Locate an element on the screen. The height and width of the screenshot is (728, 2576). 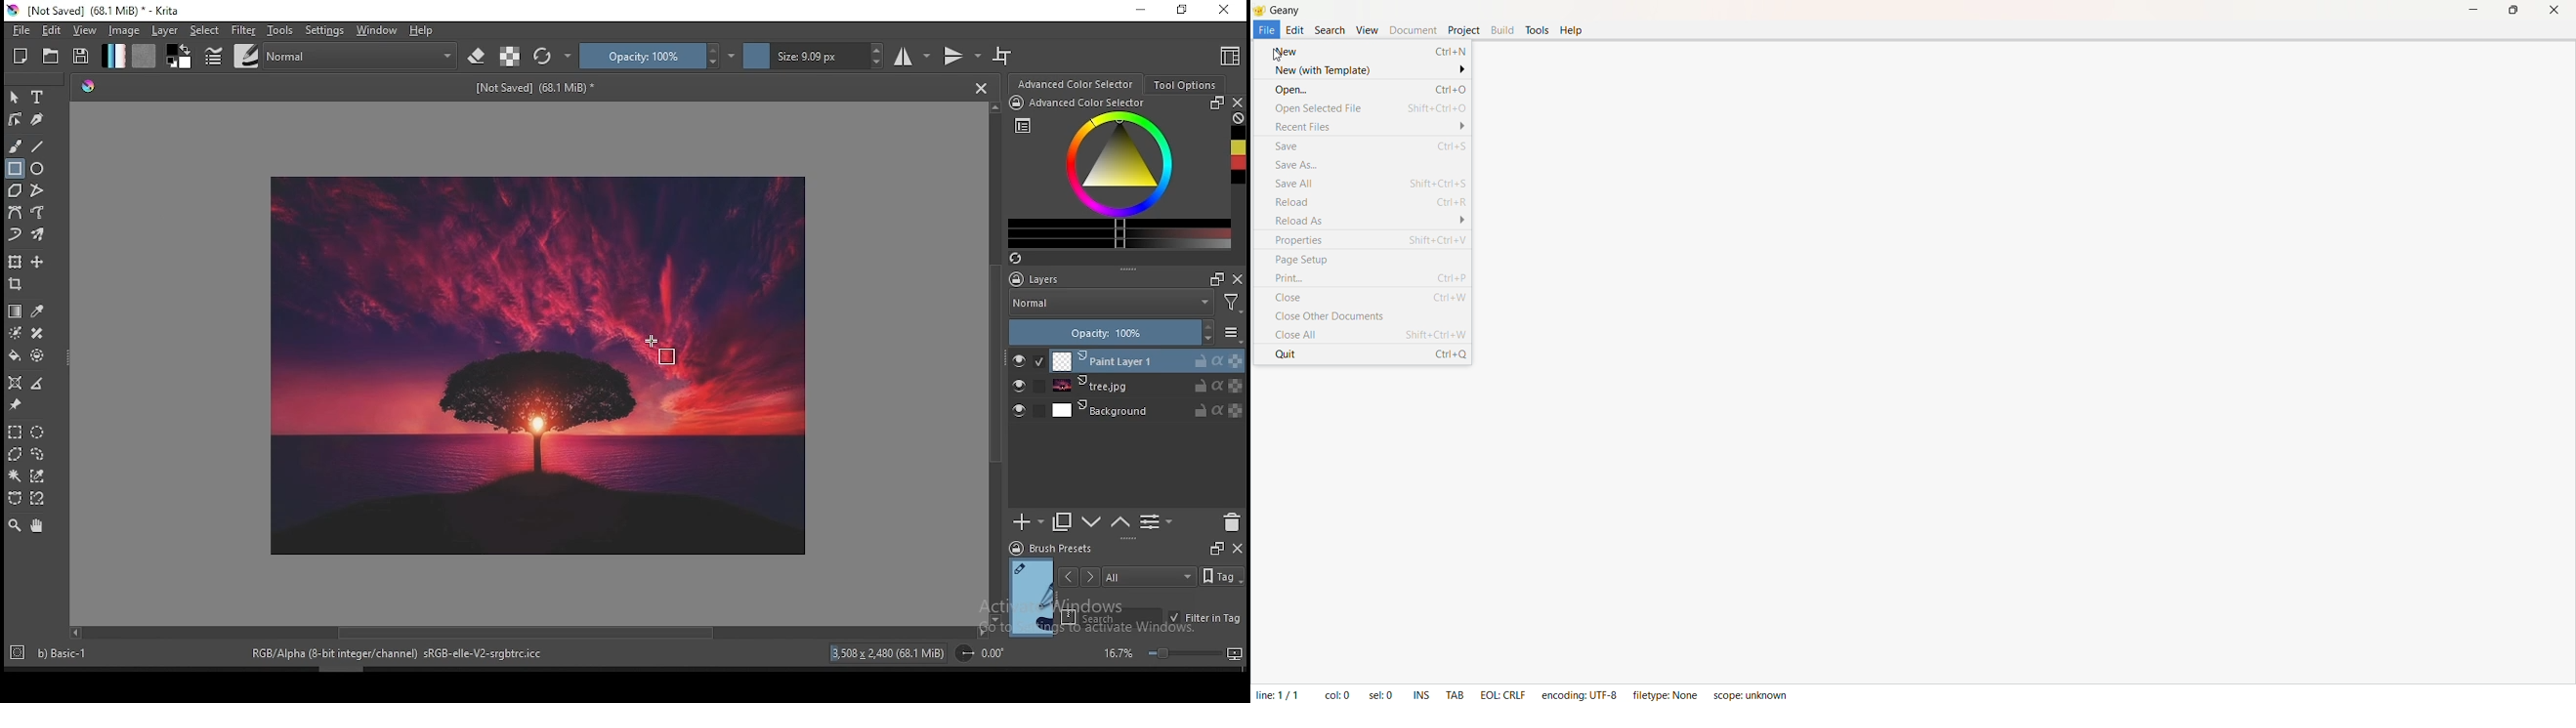
contiguous selection tool is located at coordinates (15, 476).